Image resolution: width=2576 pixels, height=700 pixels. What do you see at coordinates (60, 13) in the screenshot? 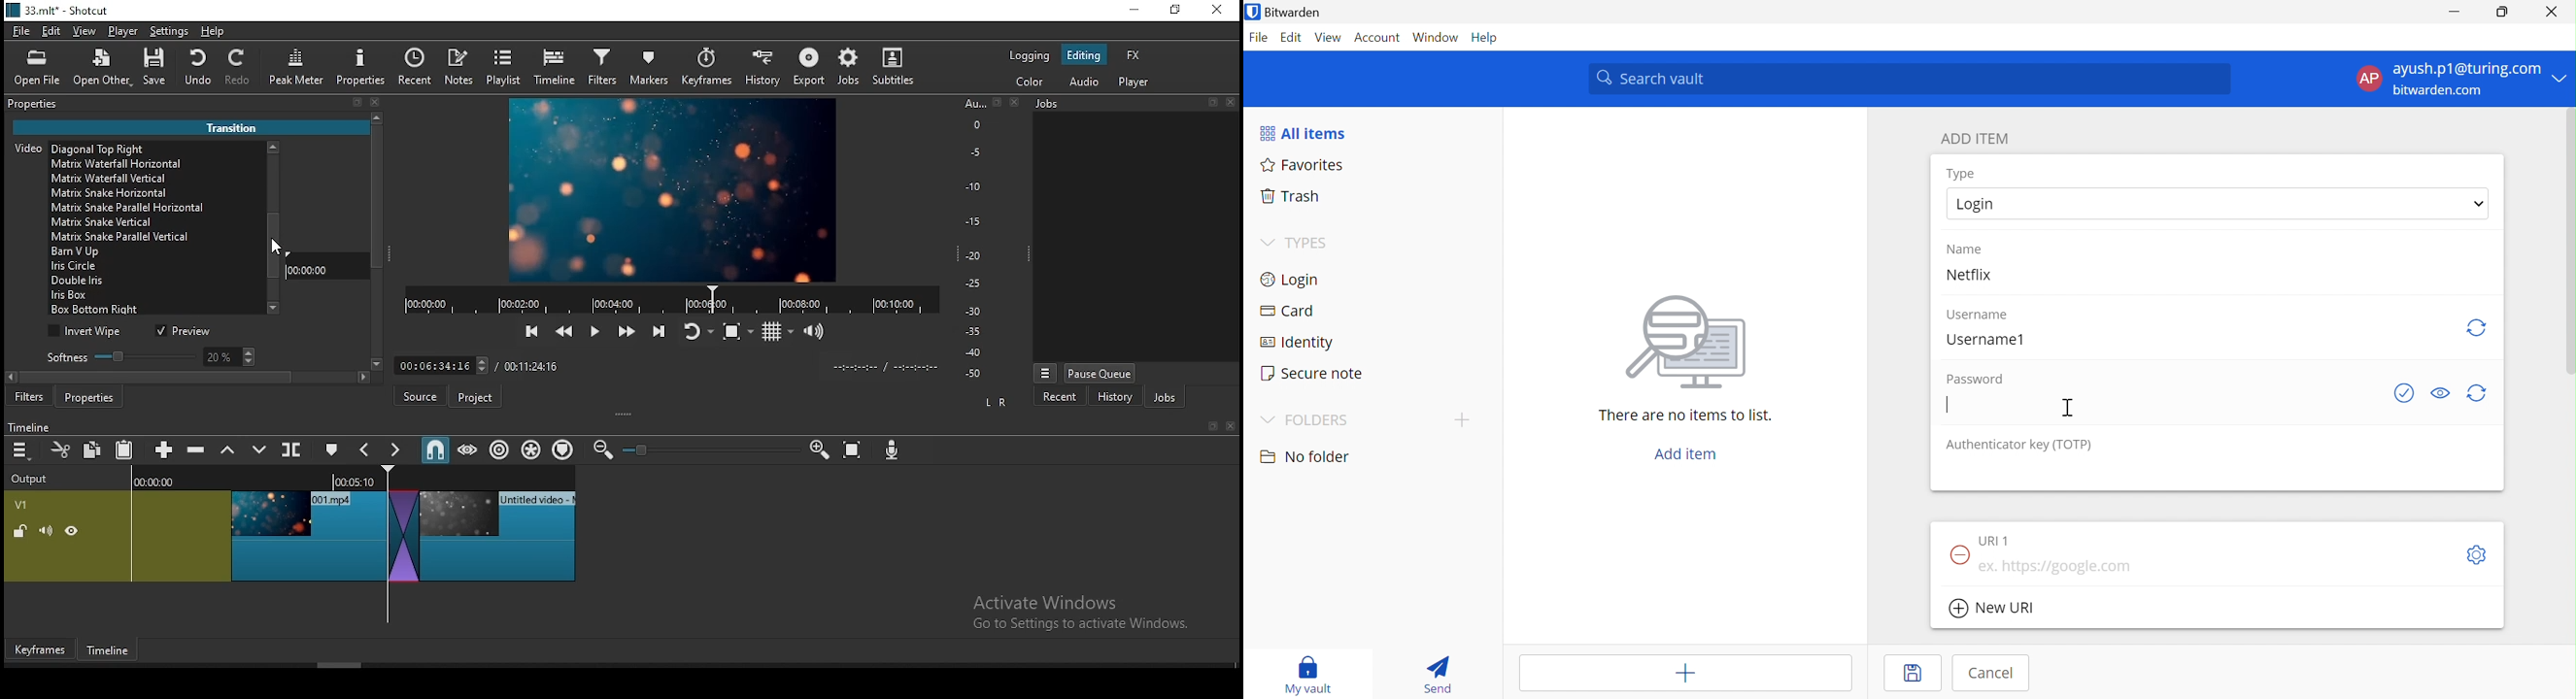
I see `icon and file name` at bounding box center [60, 13].